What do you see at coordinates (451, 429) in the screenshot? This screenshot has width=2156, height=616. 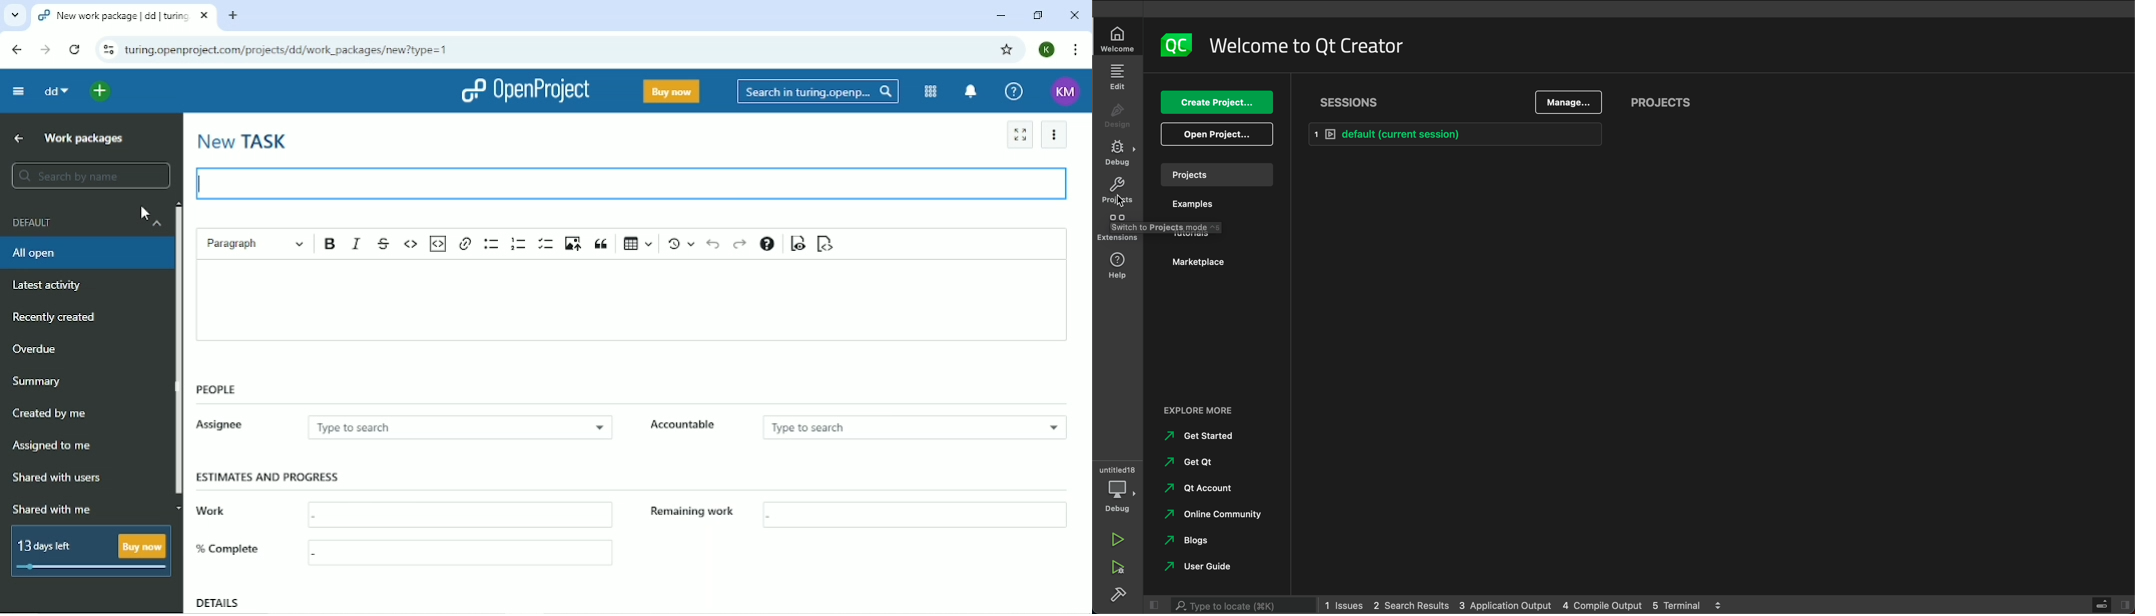 I see `Type to search` at bounding box center [451, 429].